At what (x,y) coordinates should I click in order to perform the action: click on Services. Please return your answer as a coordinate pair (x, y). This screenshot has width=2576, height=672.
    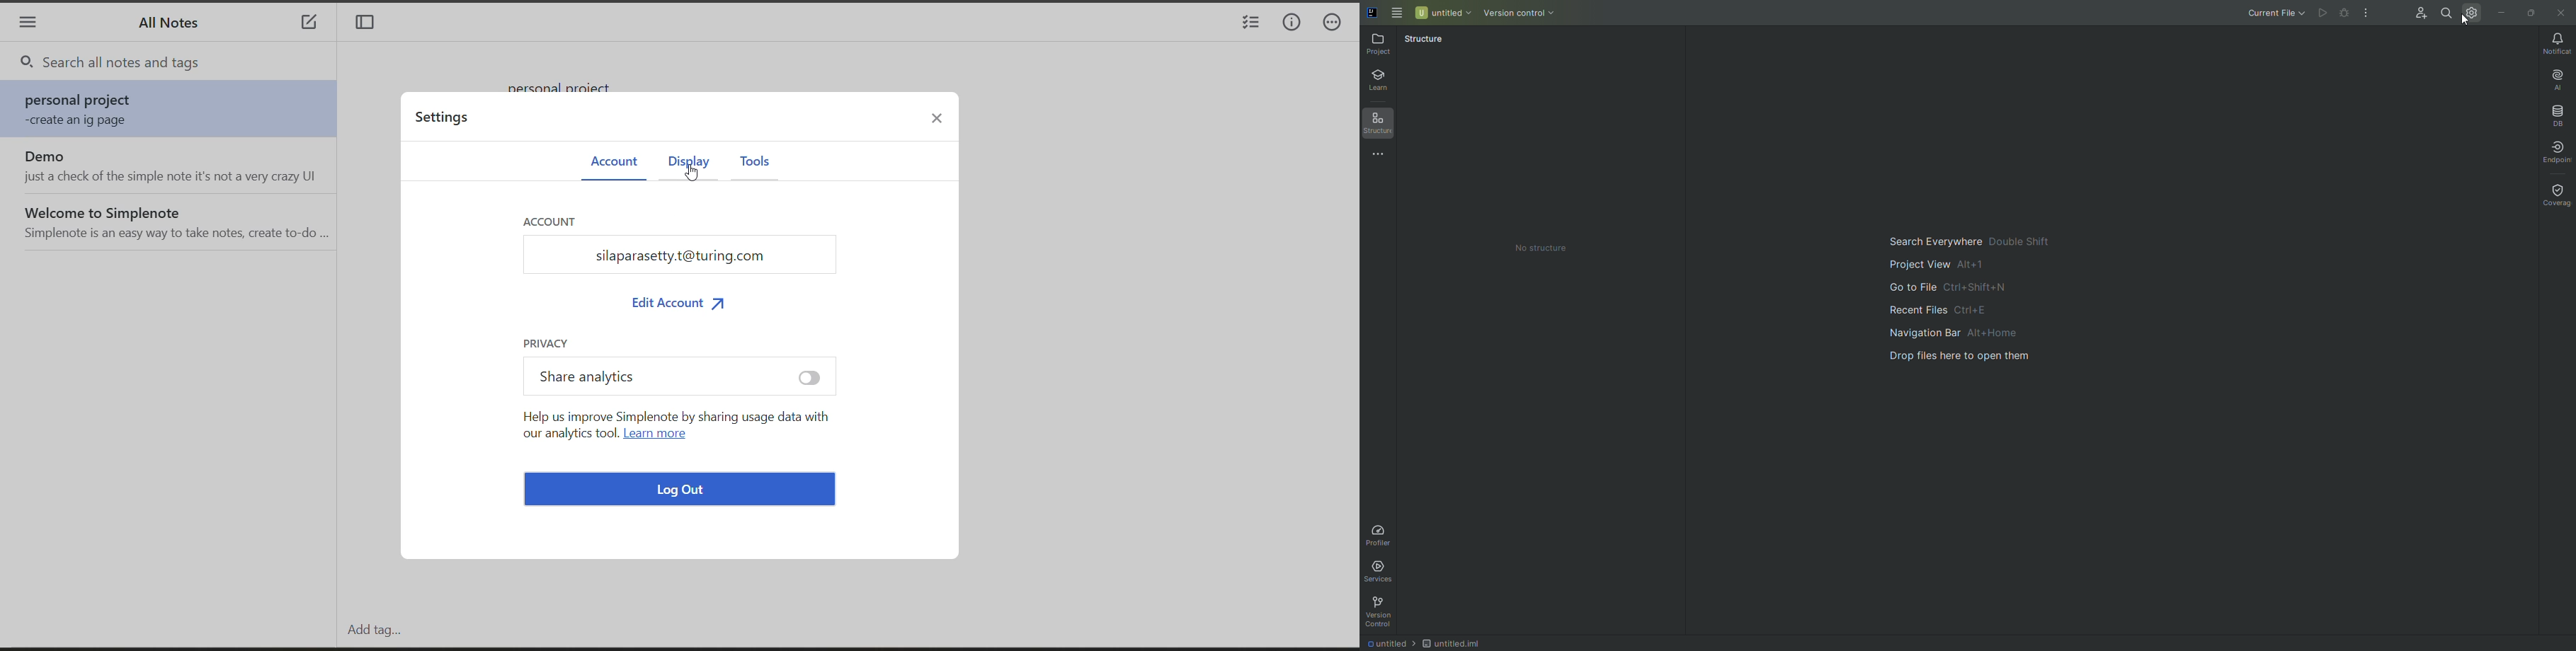
    Looking at the image, I should click on (1379, 573).